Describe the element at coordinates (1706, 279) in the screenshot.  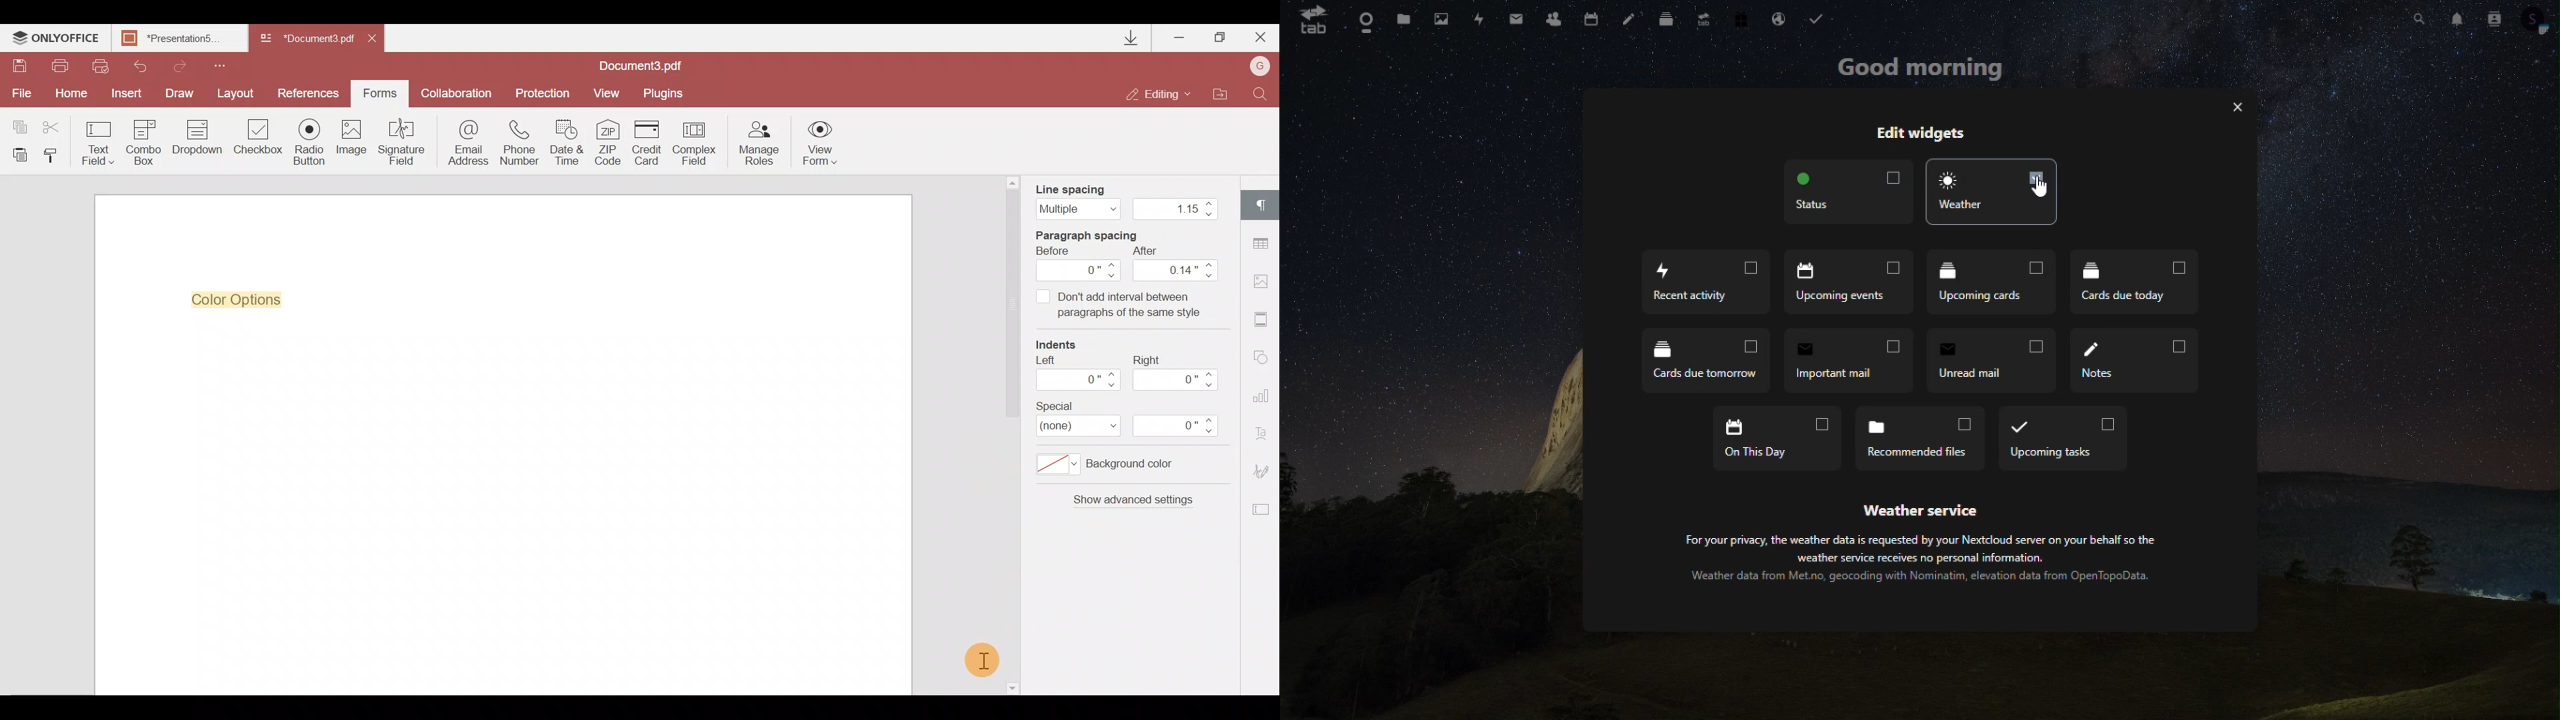
I see `recent activity` at that location.